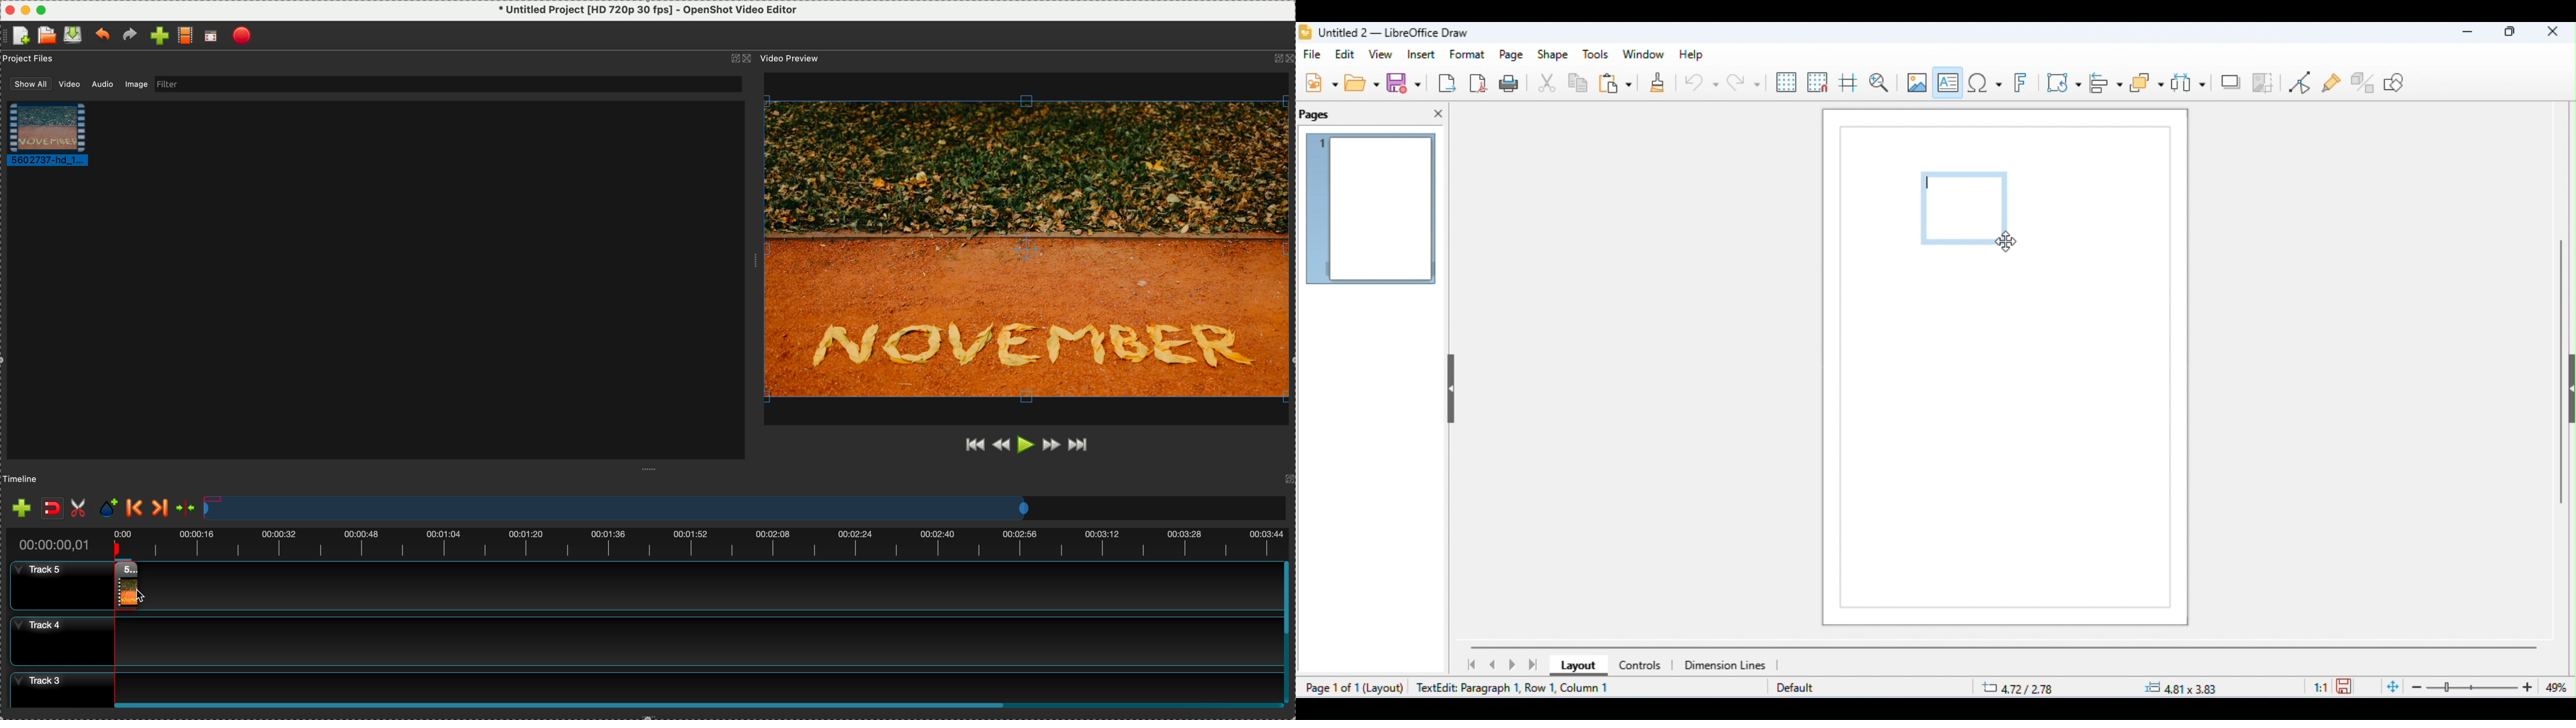  What do you see at coordinates (54, 136) in the screenshot?
I see `video` at bounding box center [54, 136].